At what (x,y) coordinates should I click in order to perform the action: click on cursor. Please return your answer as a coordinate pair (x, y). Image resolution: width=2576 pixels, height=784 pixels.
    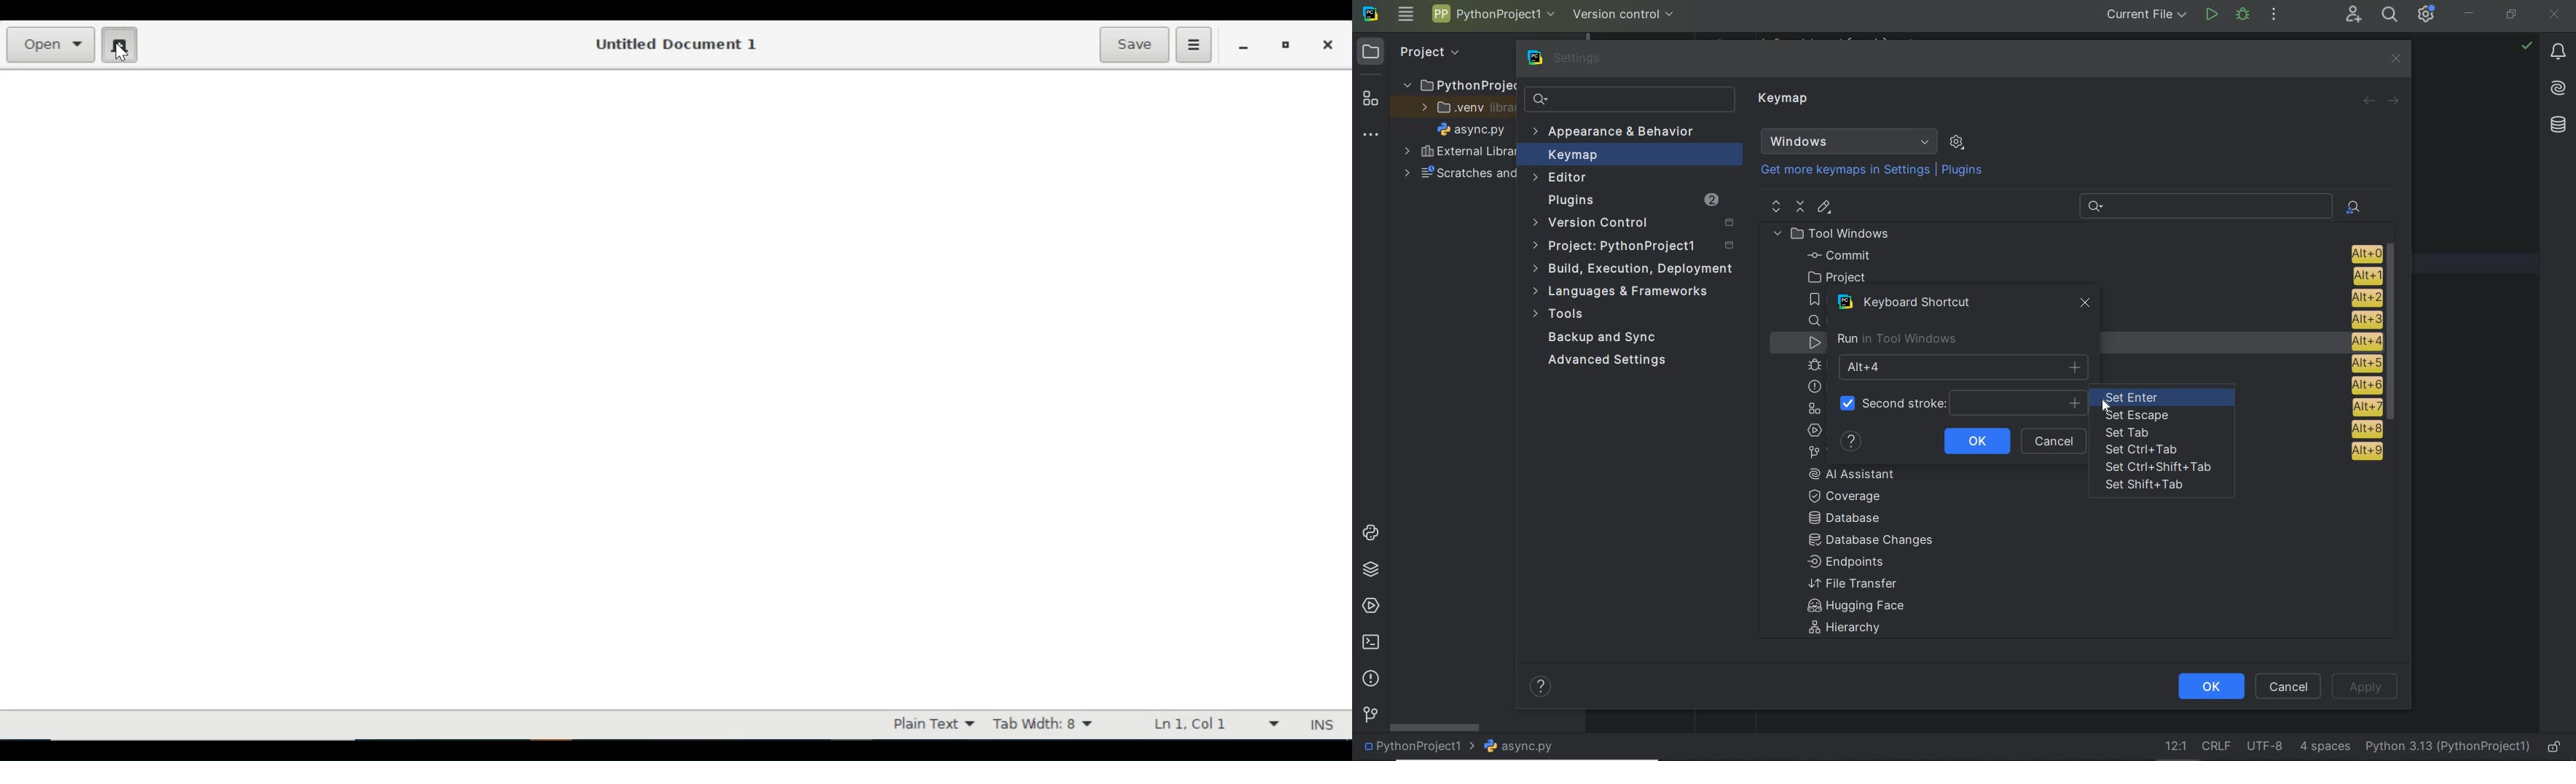
    Looking at the image, I should click on (128, 57).